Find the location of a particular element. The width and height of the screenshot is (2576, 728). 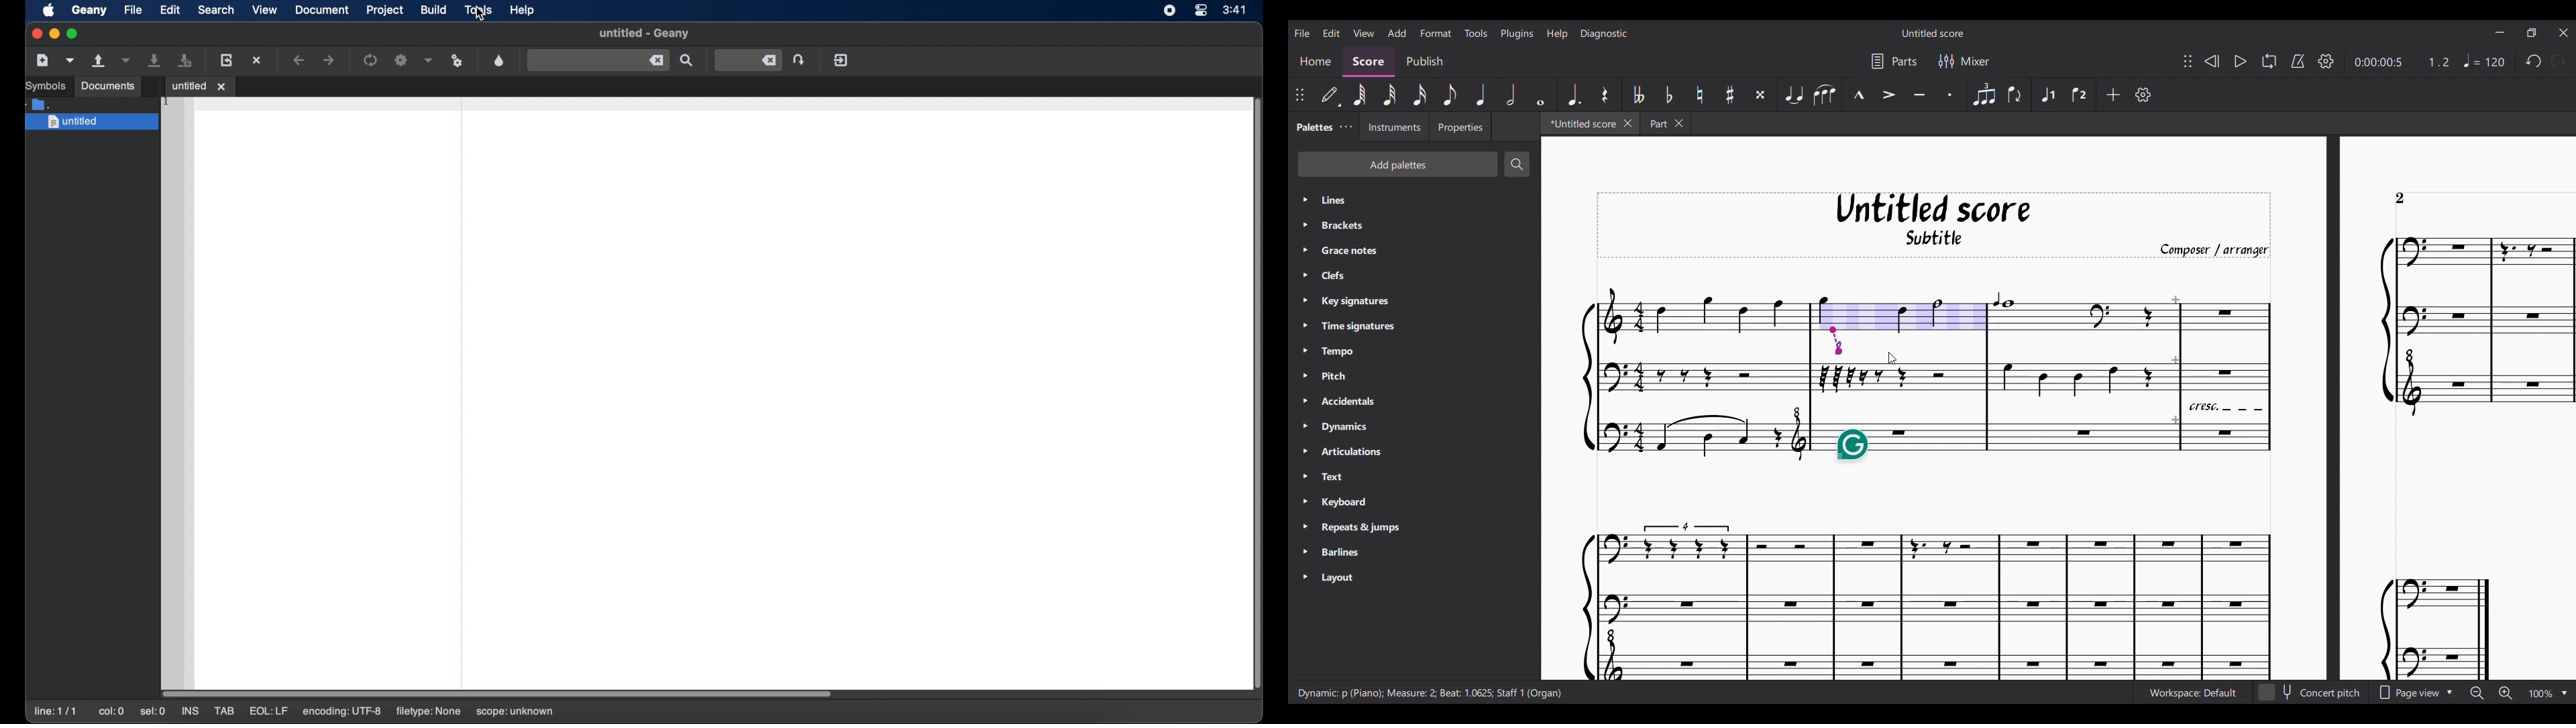

search is located at coordinates (216, 10).